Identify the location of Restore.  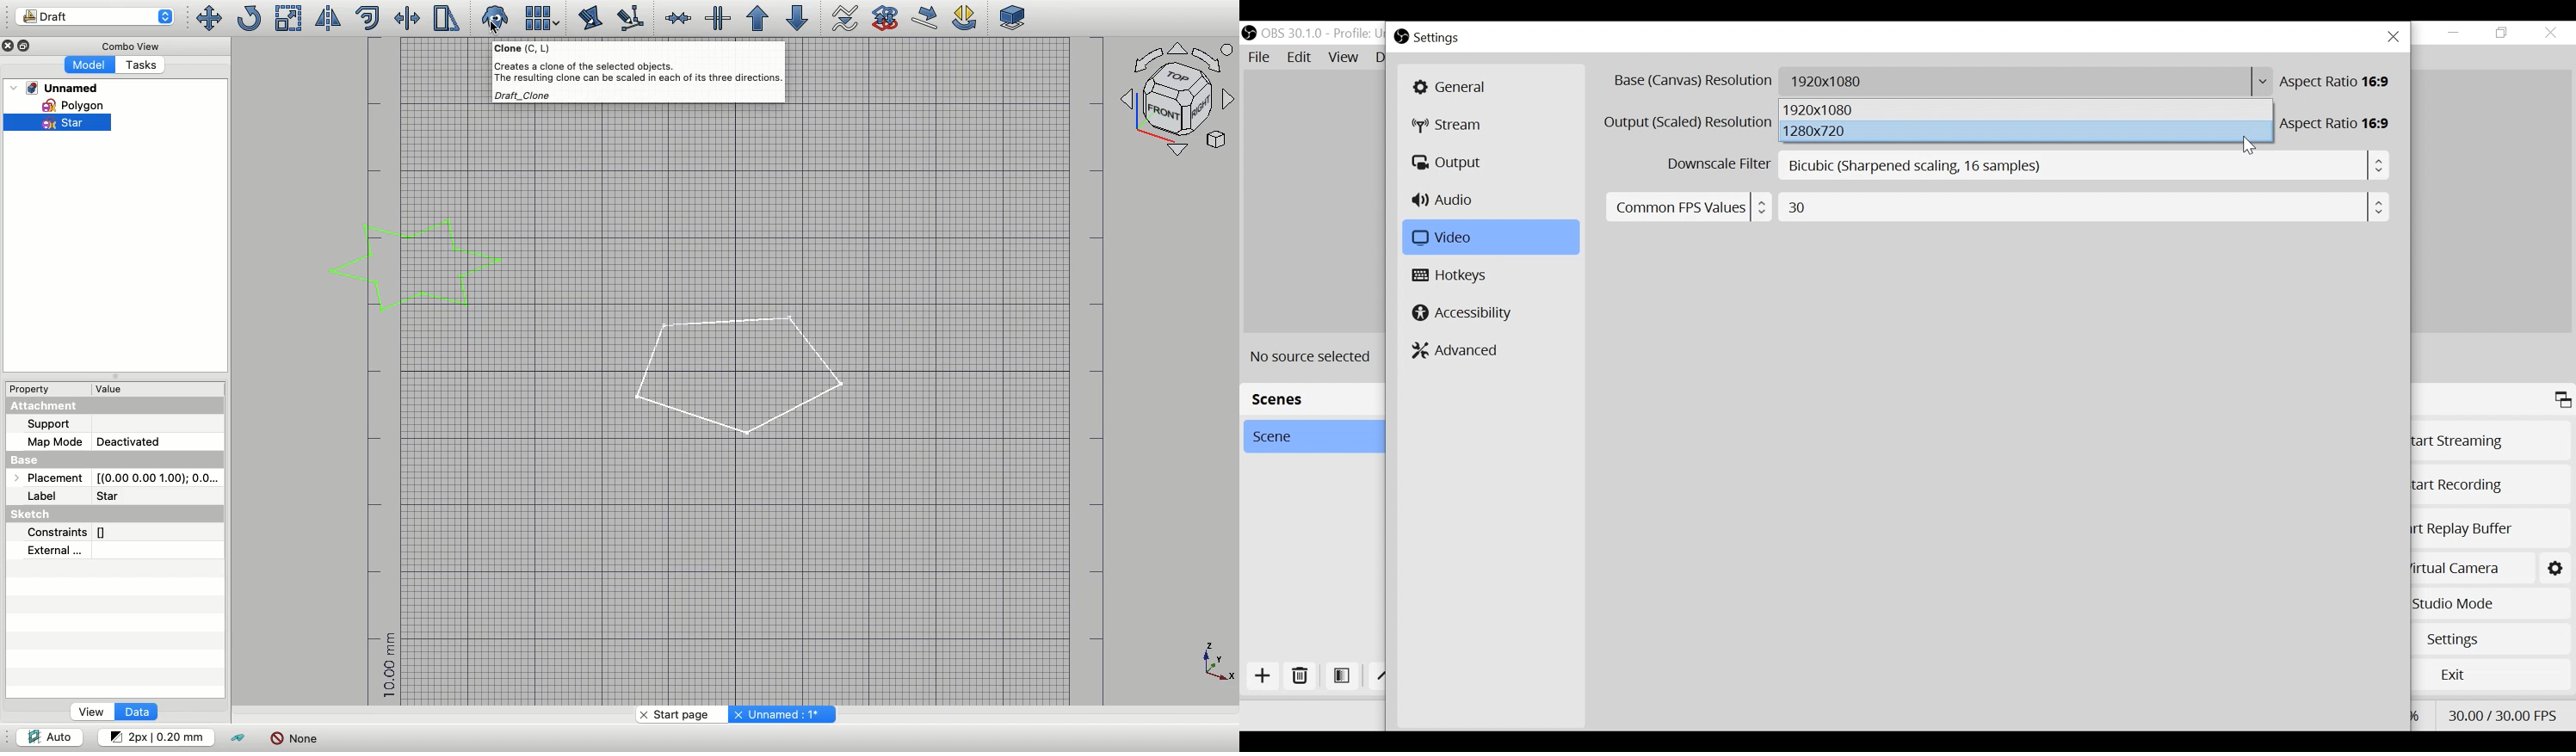
(2503, 33).